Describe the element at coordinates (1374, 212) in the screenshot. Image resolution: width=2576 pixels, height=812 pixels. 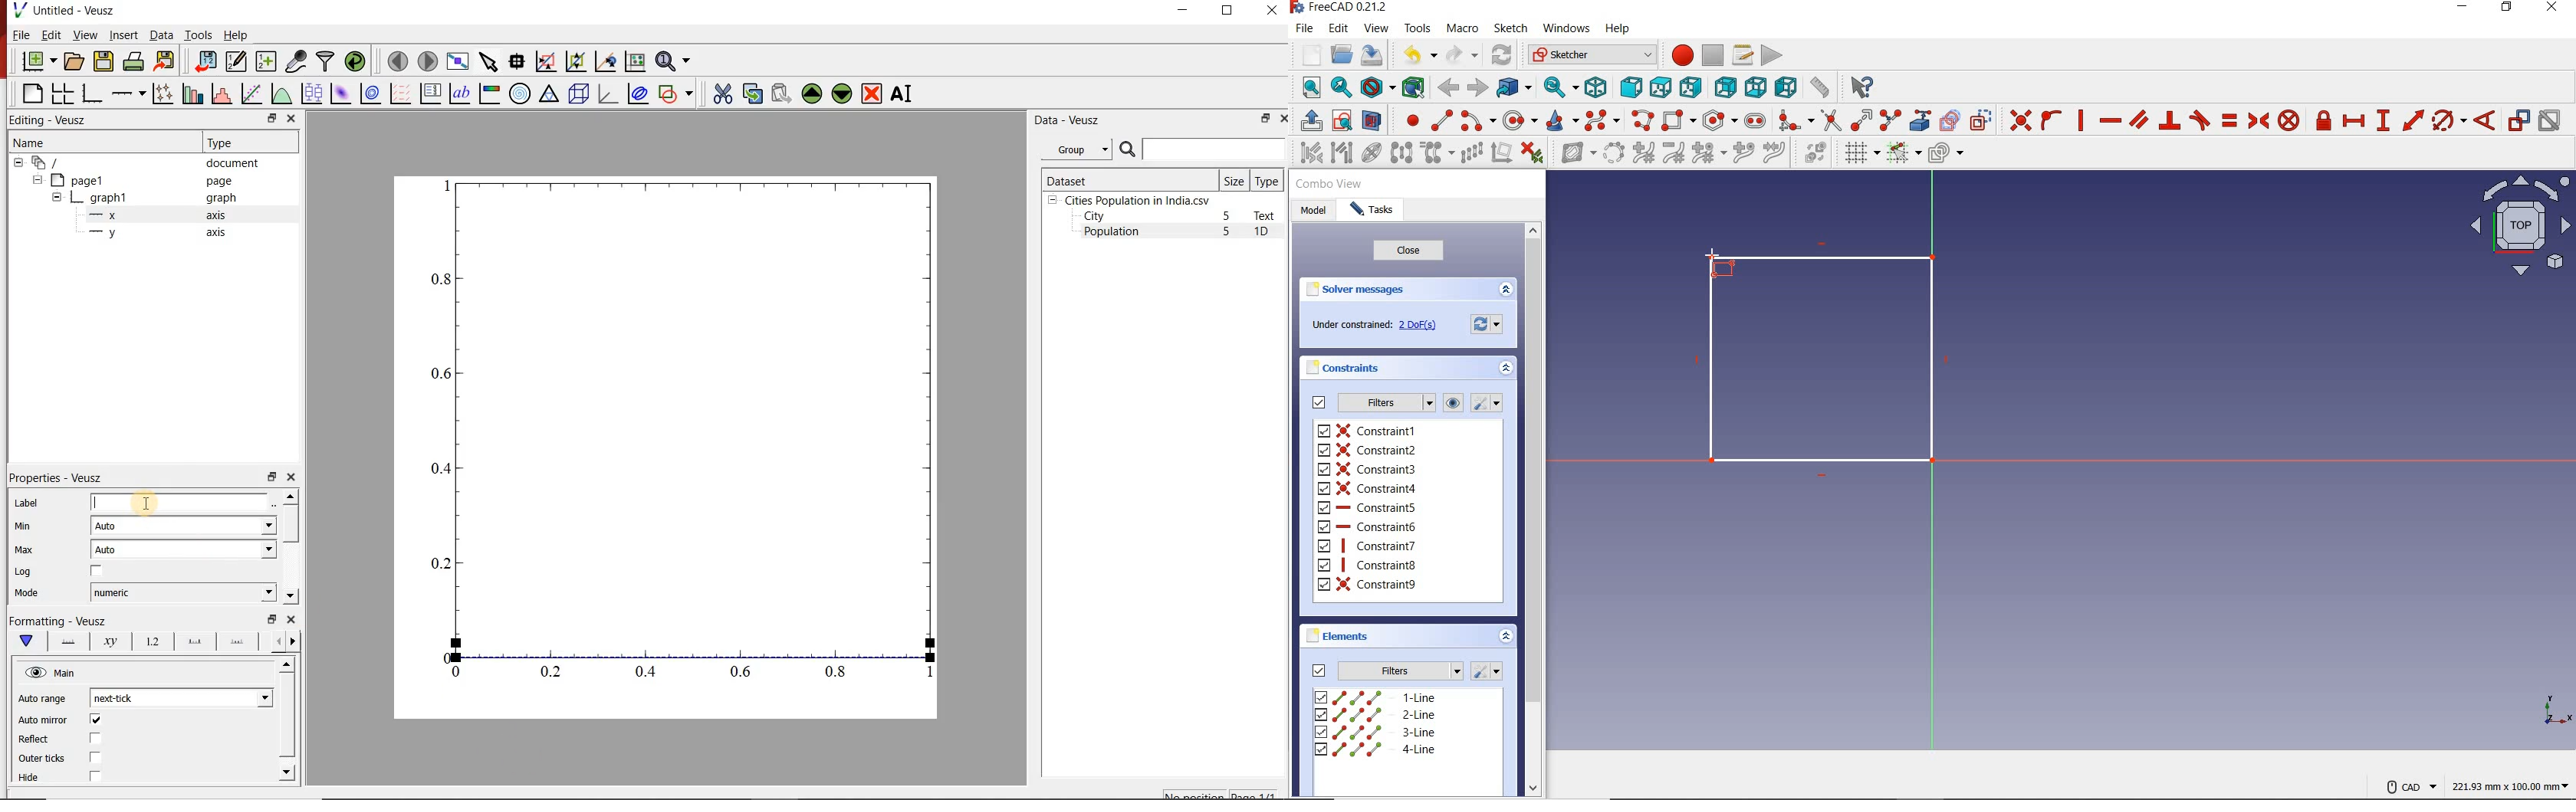
I see `tasks` at that location.